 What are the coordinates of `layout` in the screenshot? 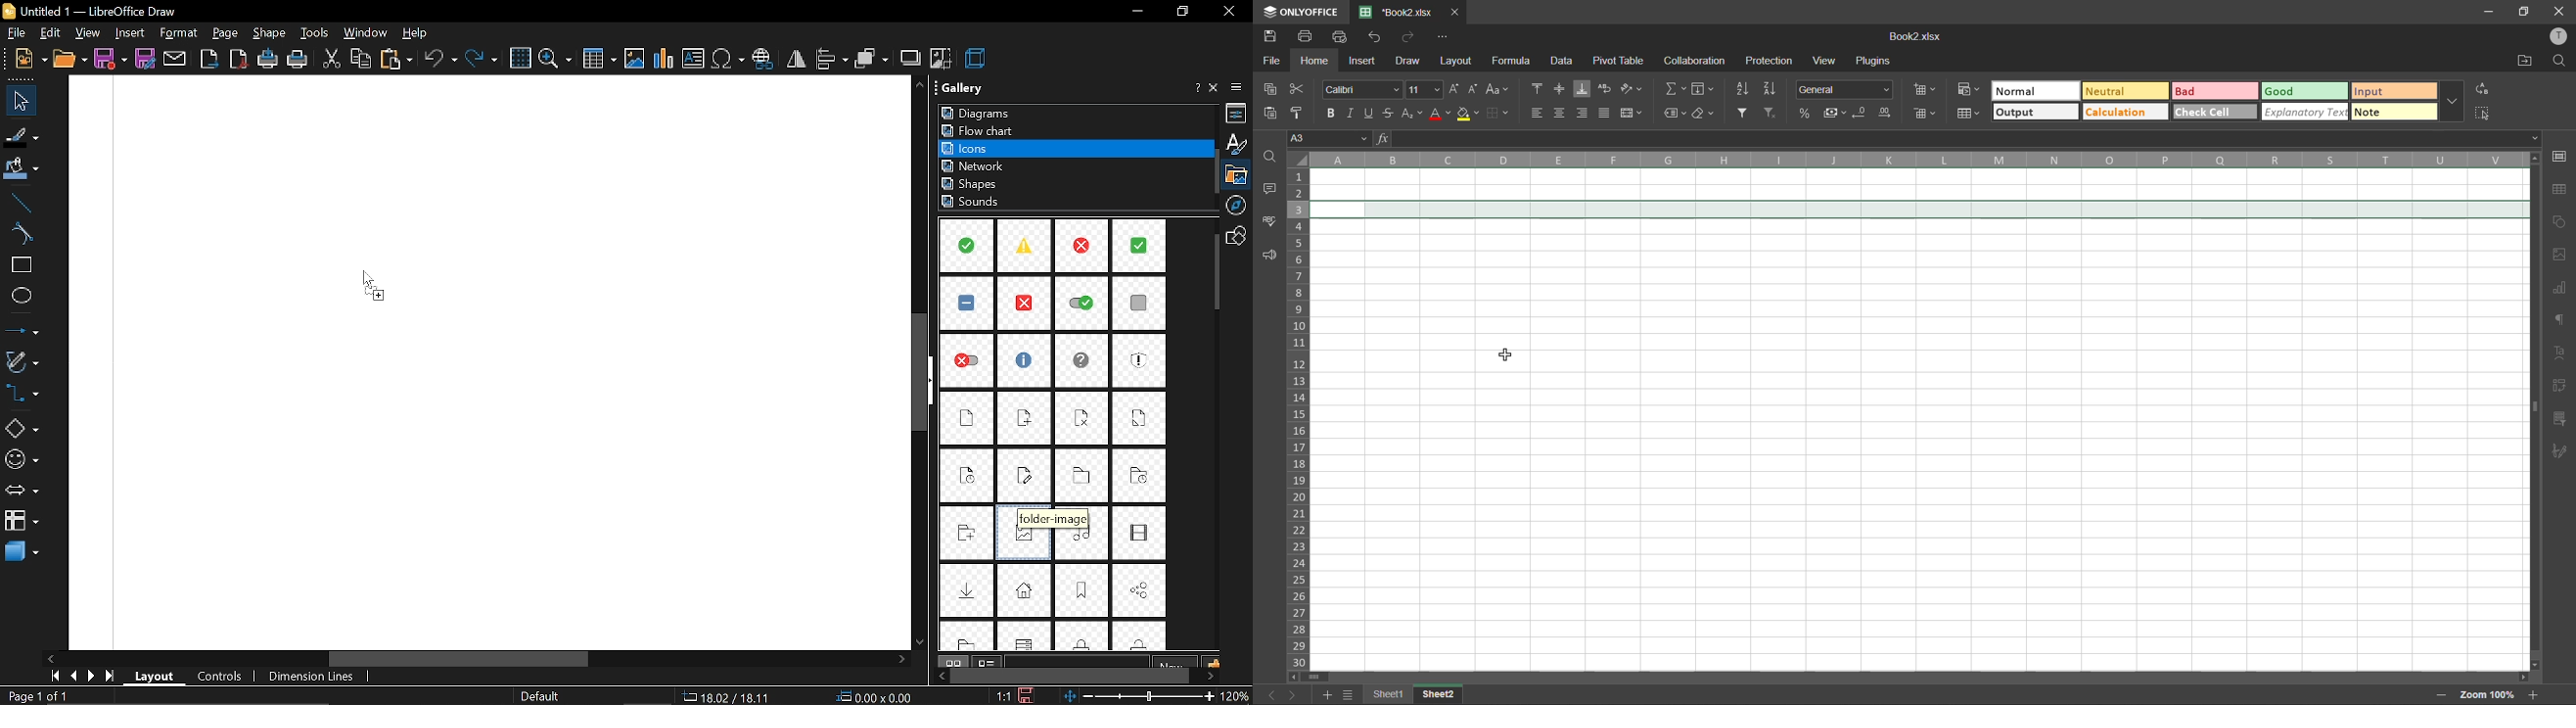 It's located at (1458, 60).